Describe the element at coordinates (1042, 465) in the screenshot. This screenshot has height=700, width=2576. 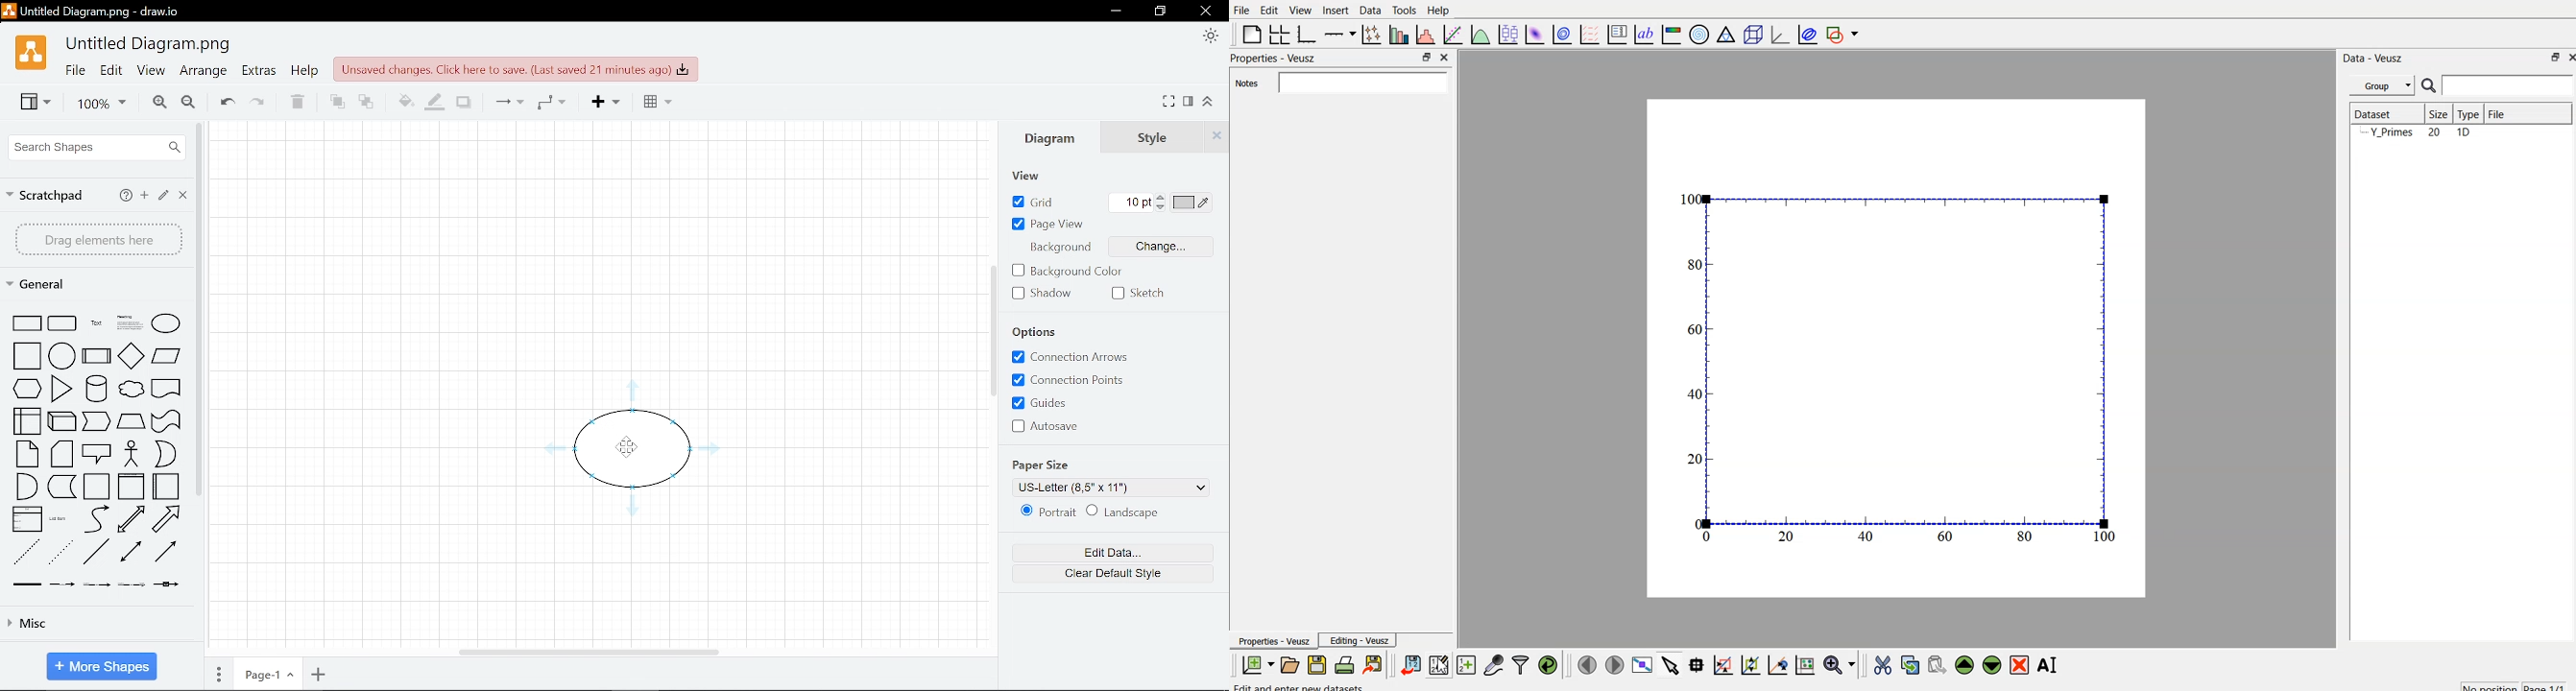
I see `Paper Size` at that location.